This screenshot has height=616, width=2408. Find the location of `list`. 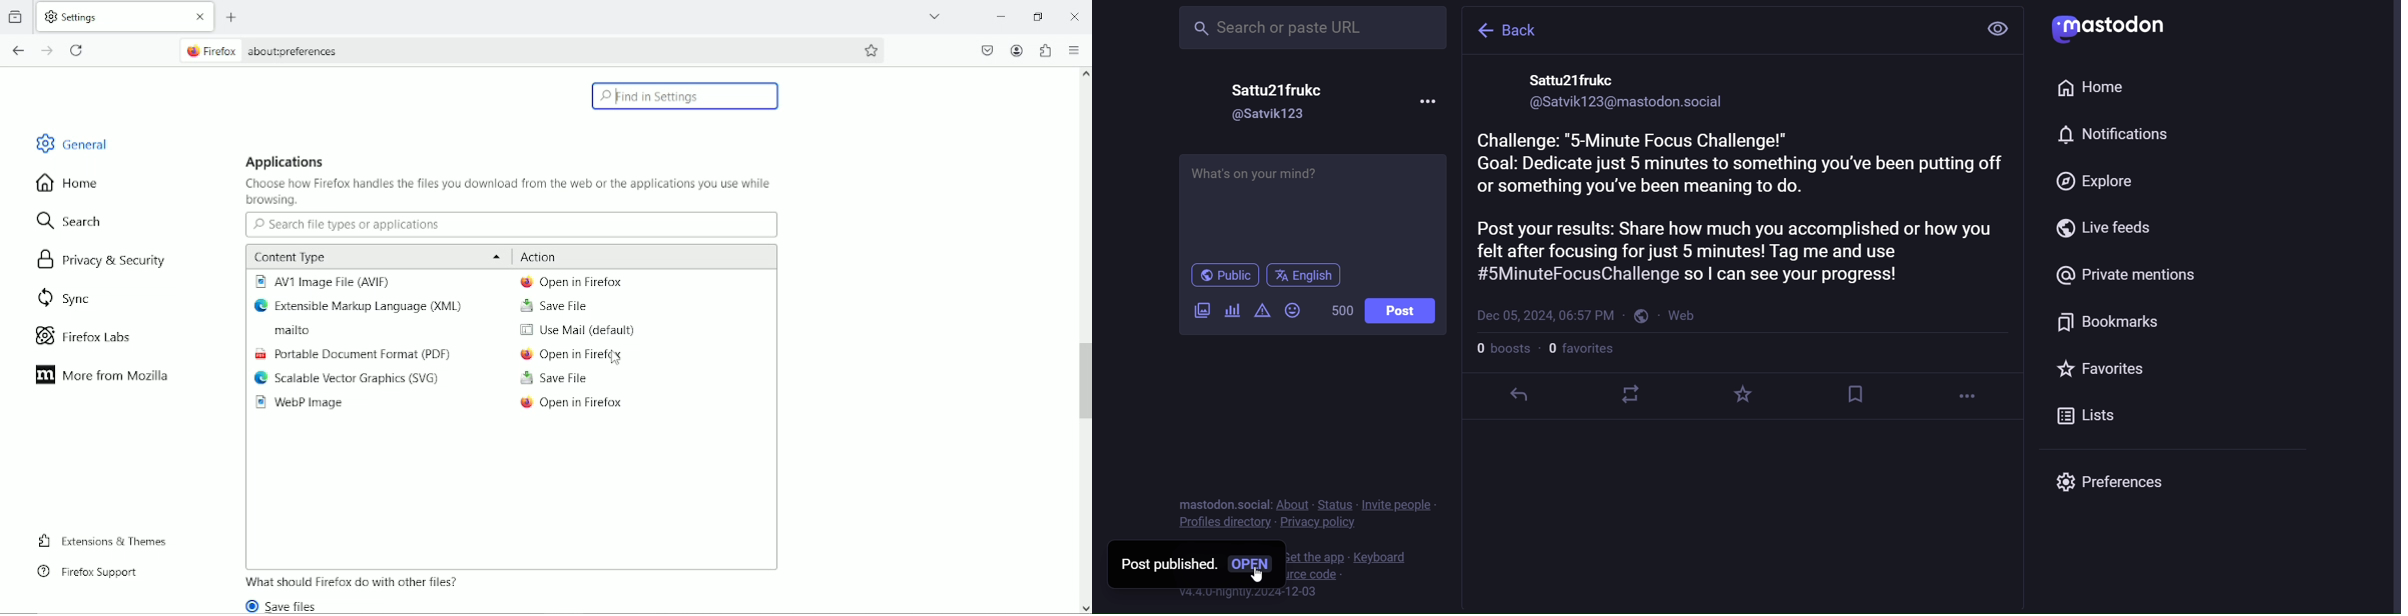

list is located at coordinates (2093, 415).